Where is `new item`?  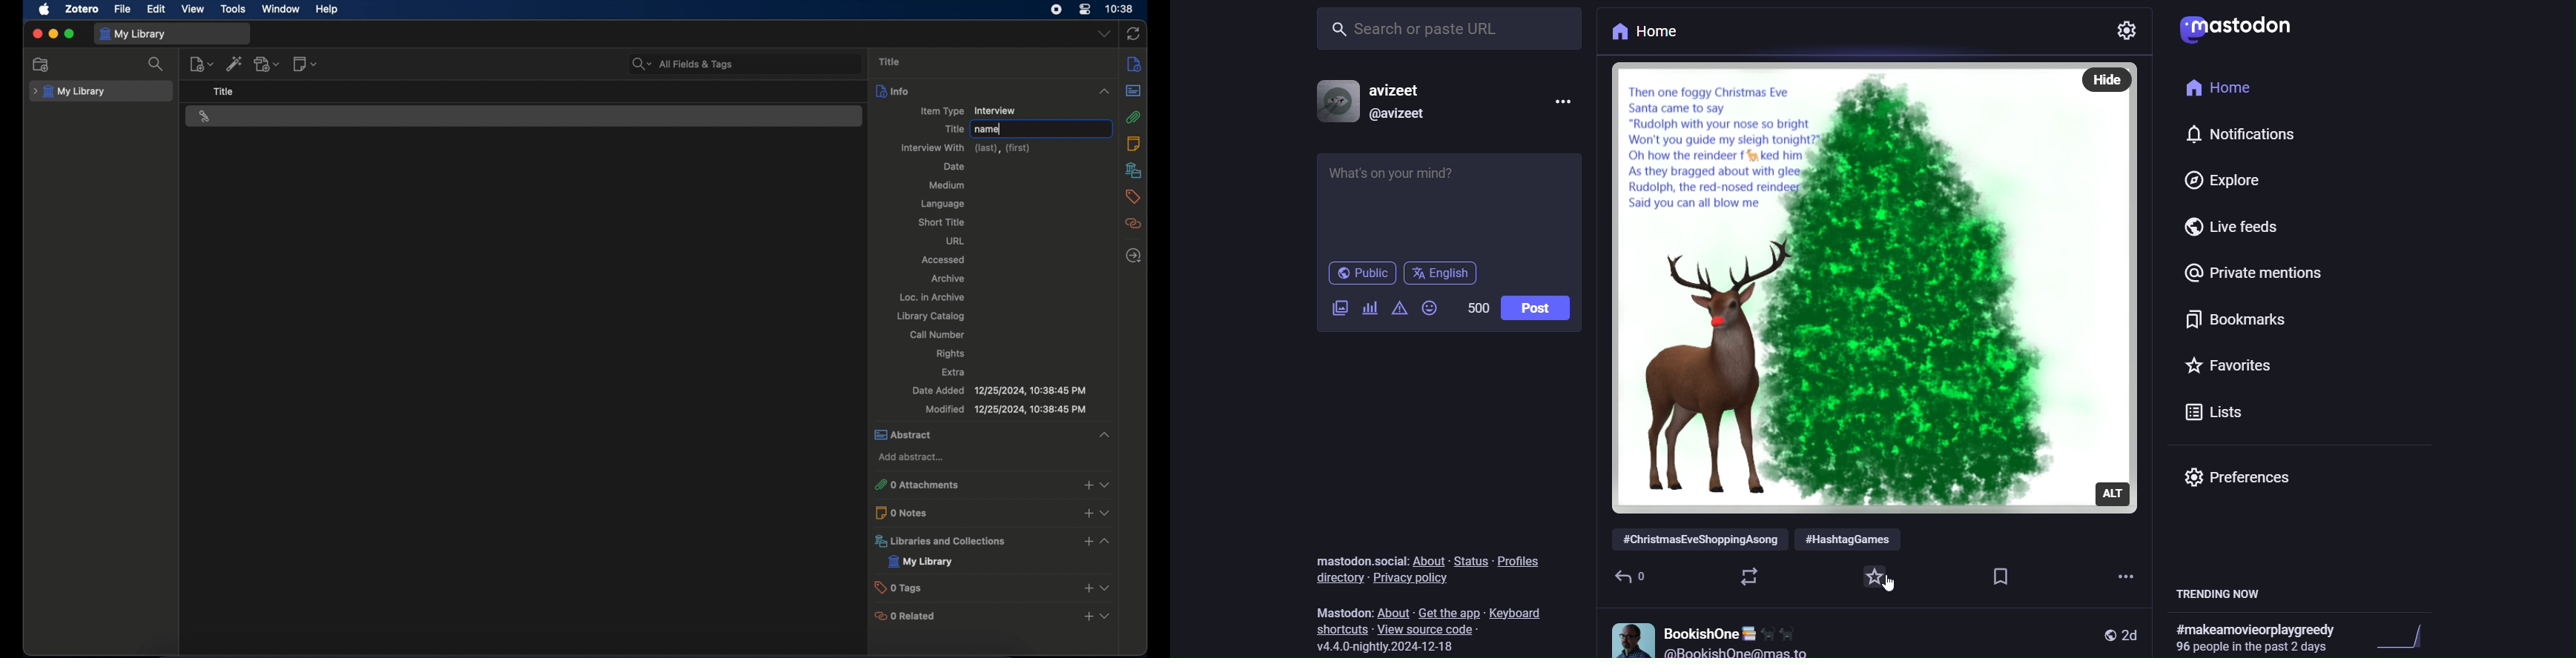 new item is located at coordinates (202, 64).